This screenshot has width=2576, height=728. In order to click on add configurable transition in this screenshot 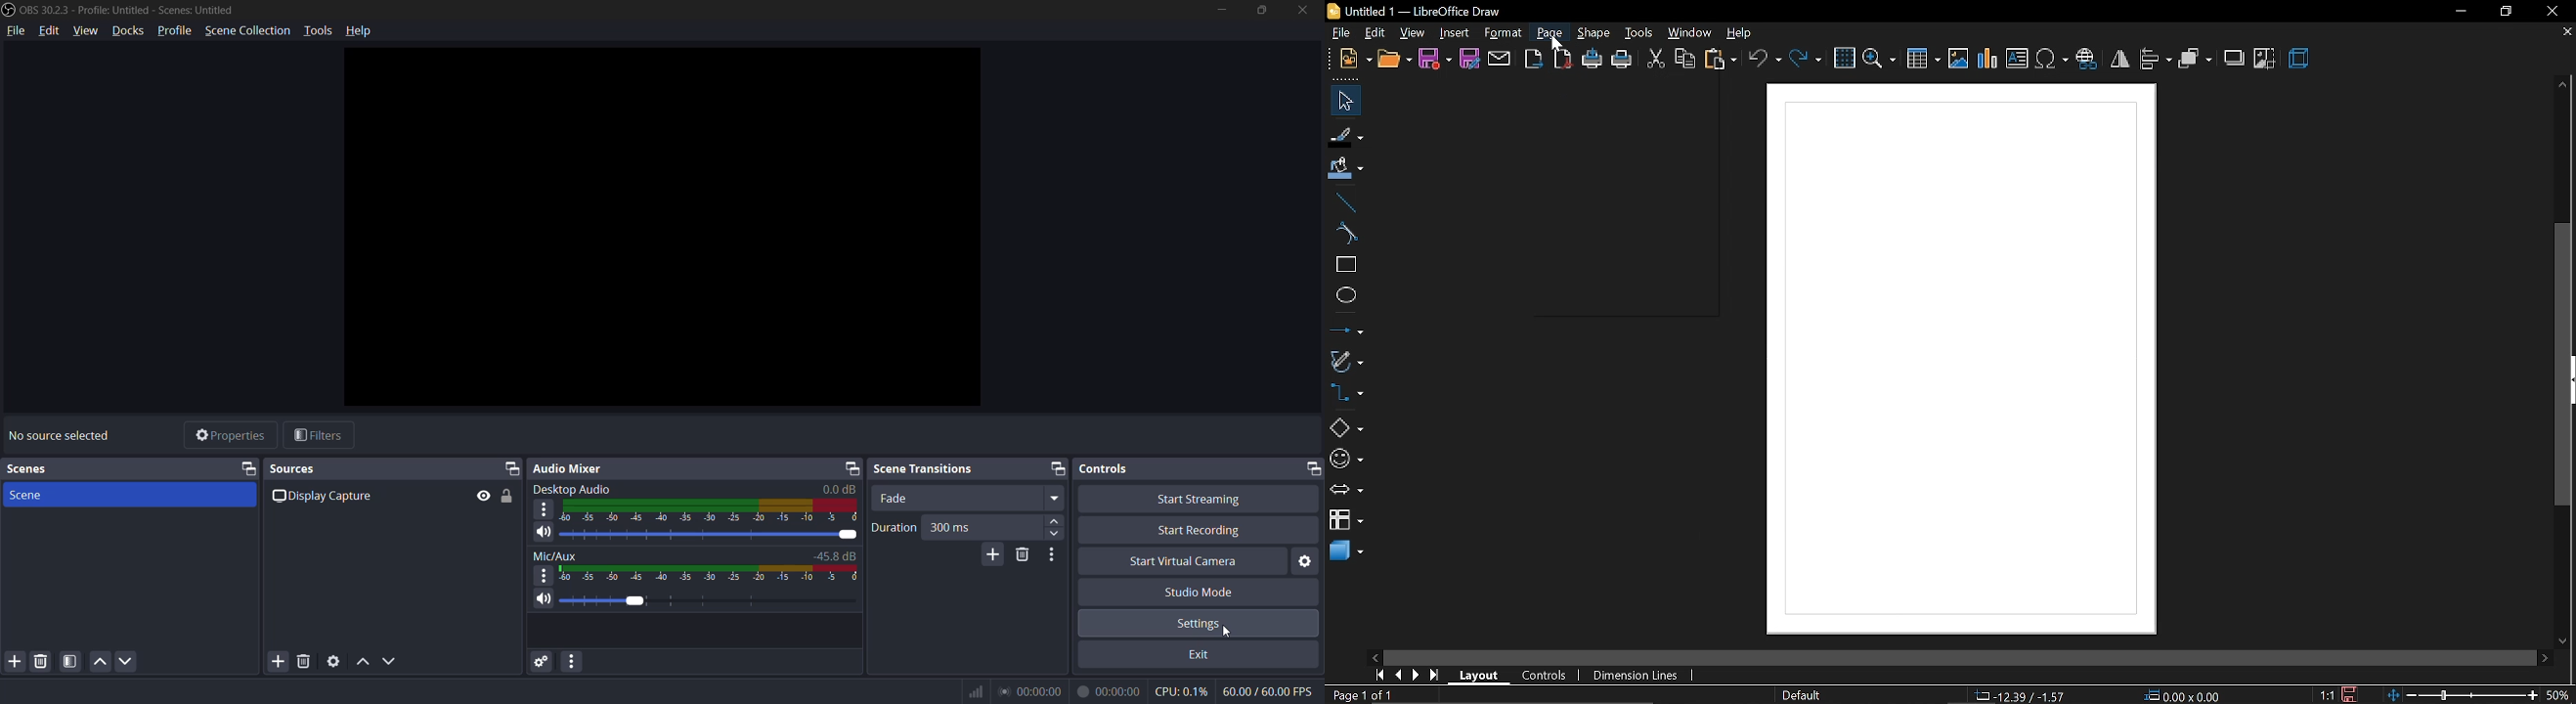, I will do `click(990, 554)`.